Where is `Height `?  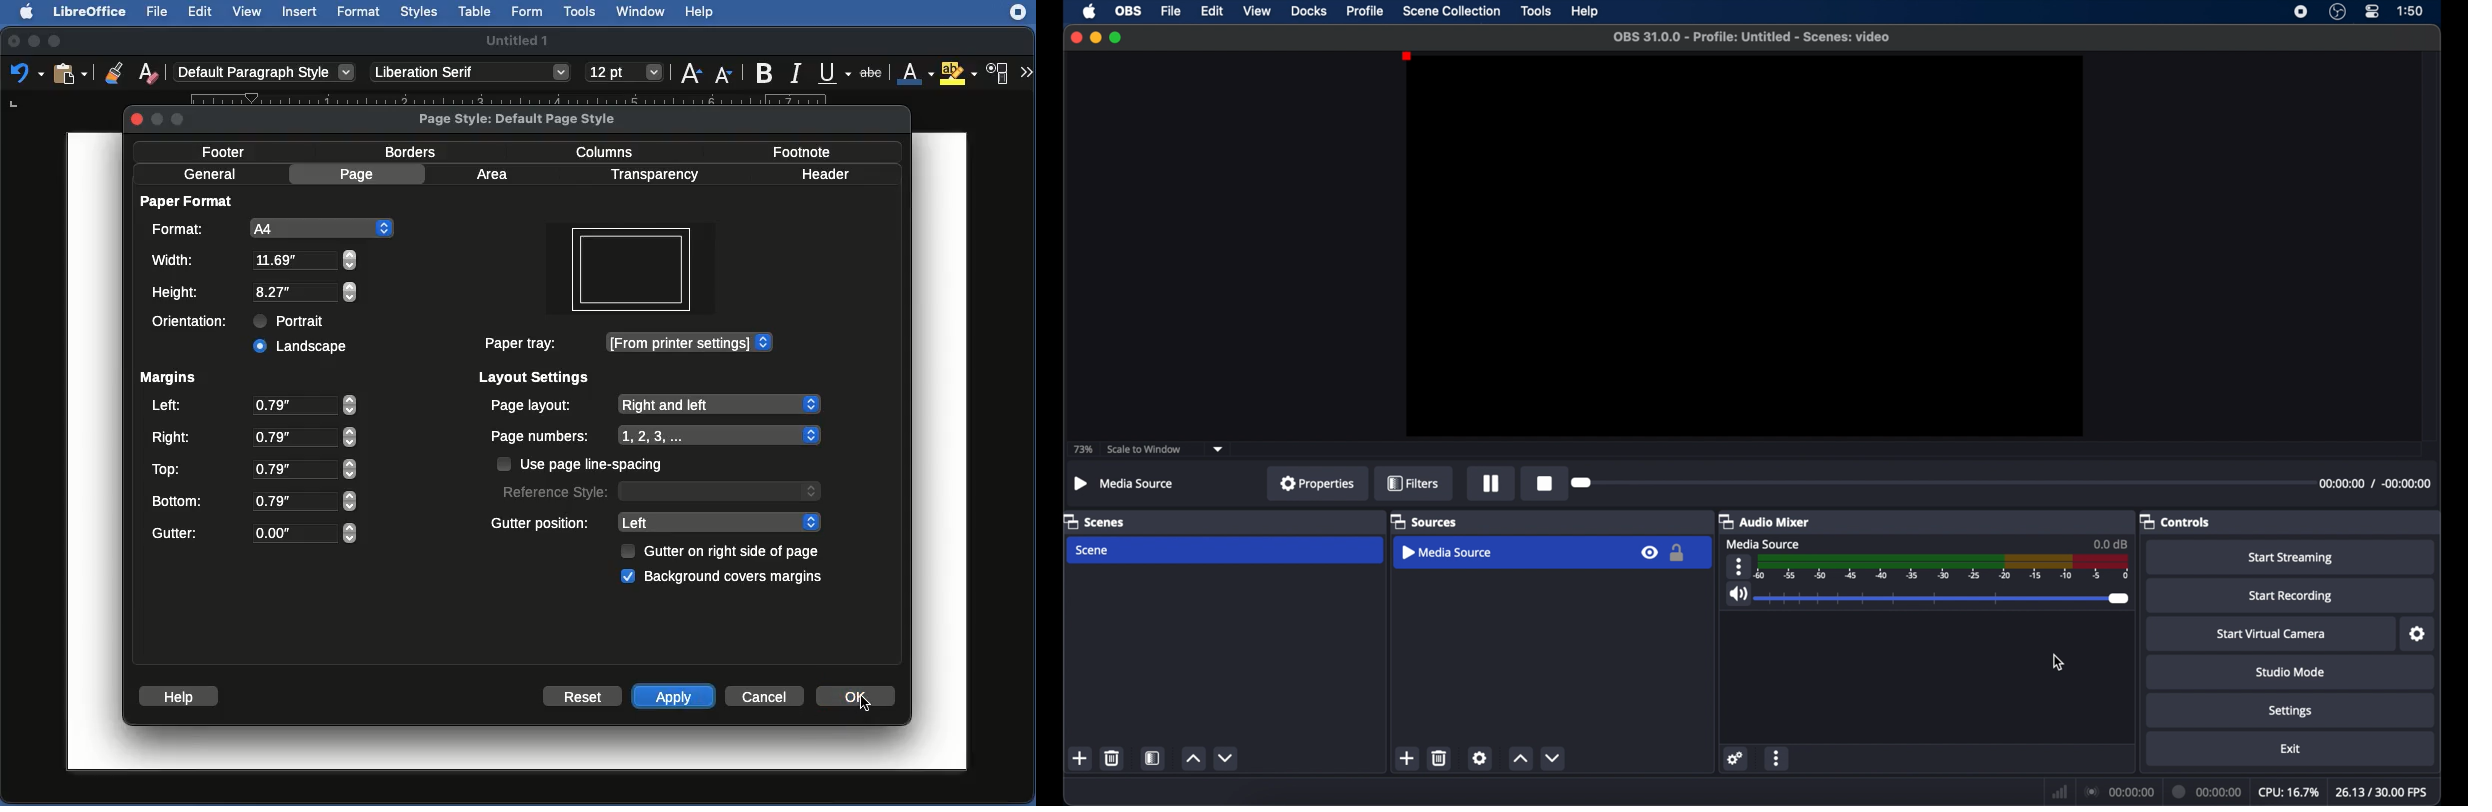
Height  is located at coordinates (180, 292).